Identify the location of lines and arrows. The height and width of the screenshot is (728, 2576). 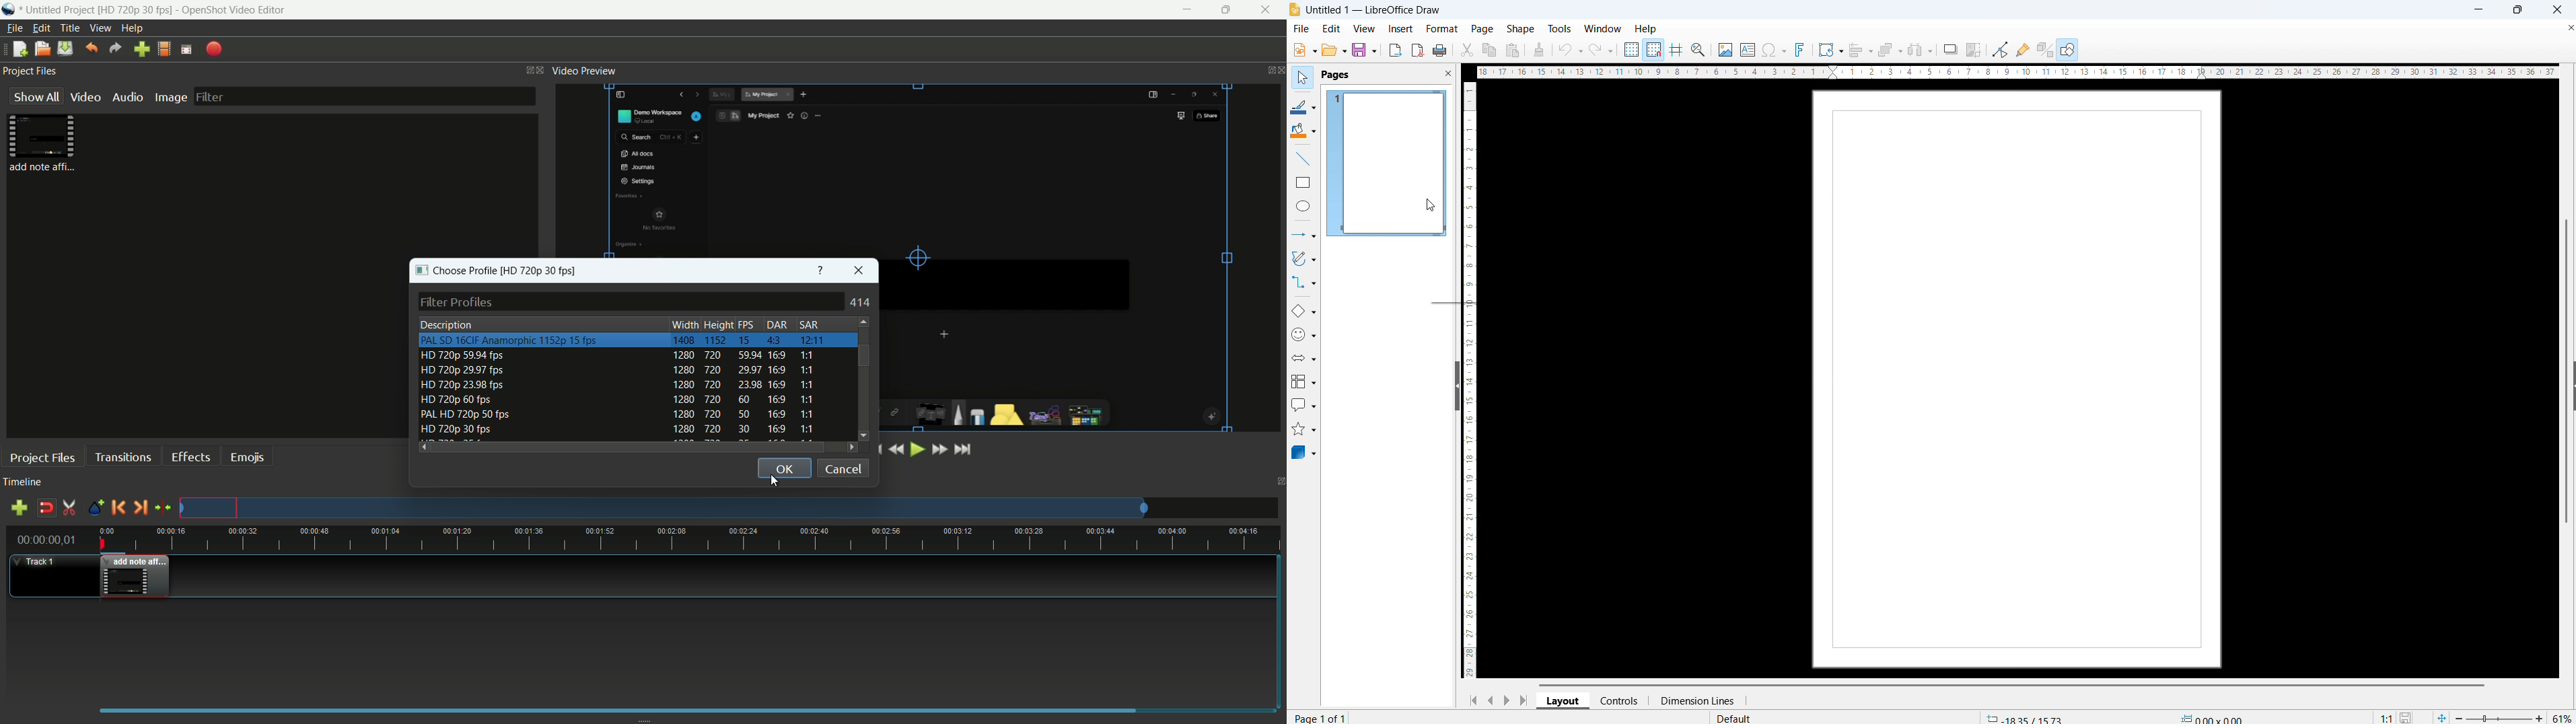
(1303, 236).